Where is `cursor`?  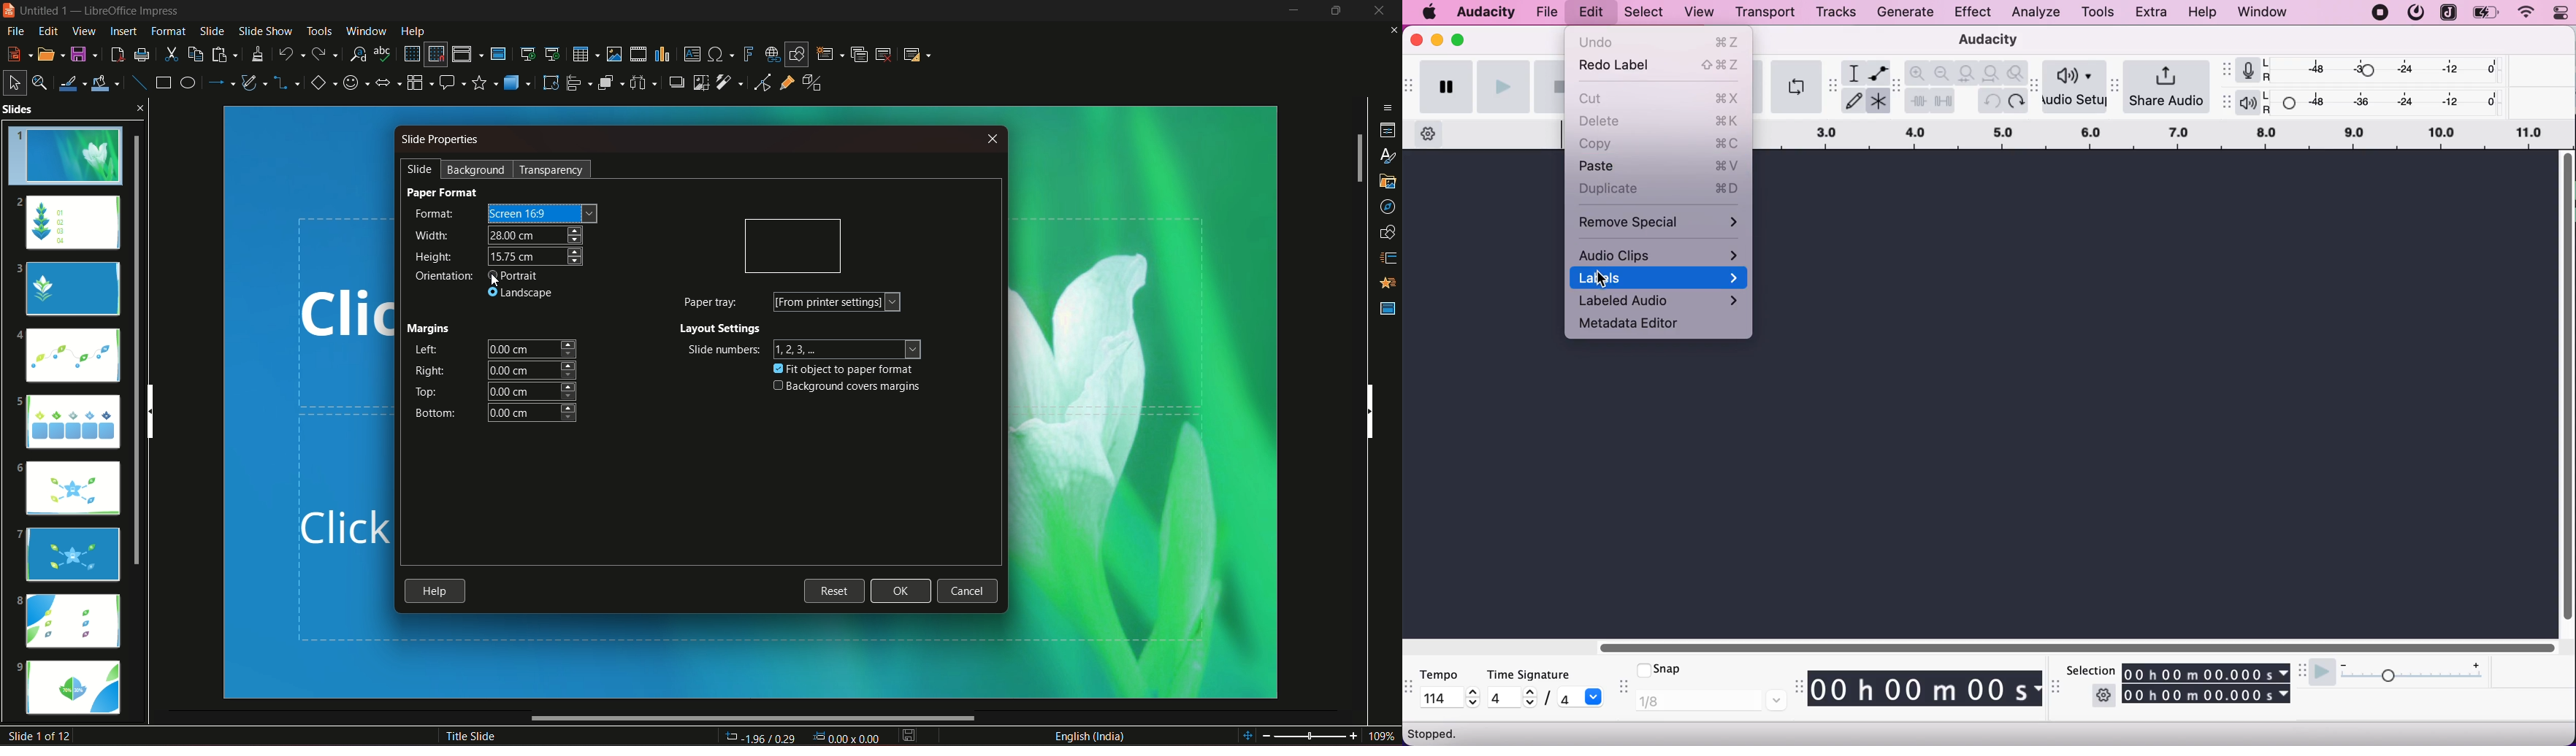 cursor is located at coordinates (1600, 278).